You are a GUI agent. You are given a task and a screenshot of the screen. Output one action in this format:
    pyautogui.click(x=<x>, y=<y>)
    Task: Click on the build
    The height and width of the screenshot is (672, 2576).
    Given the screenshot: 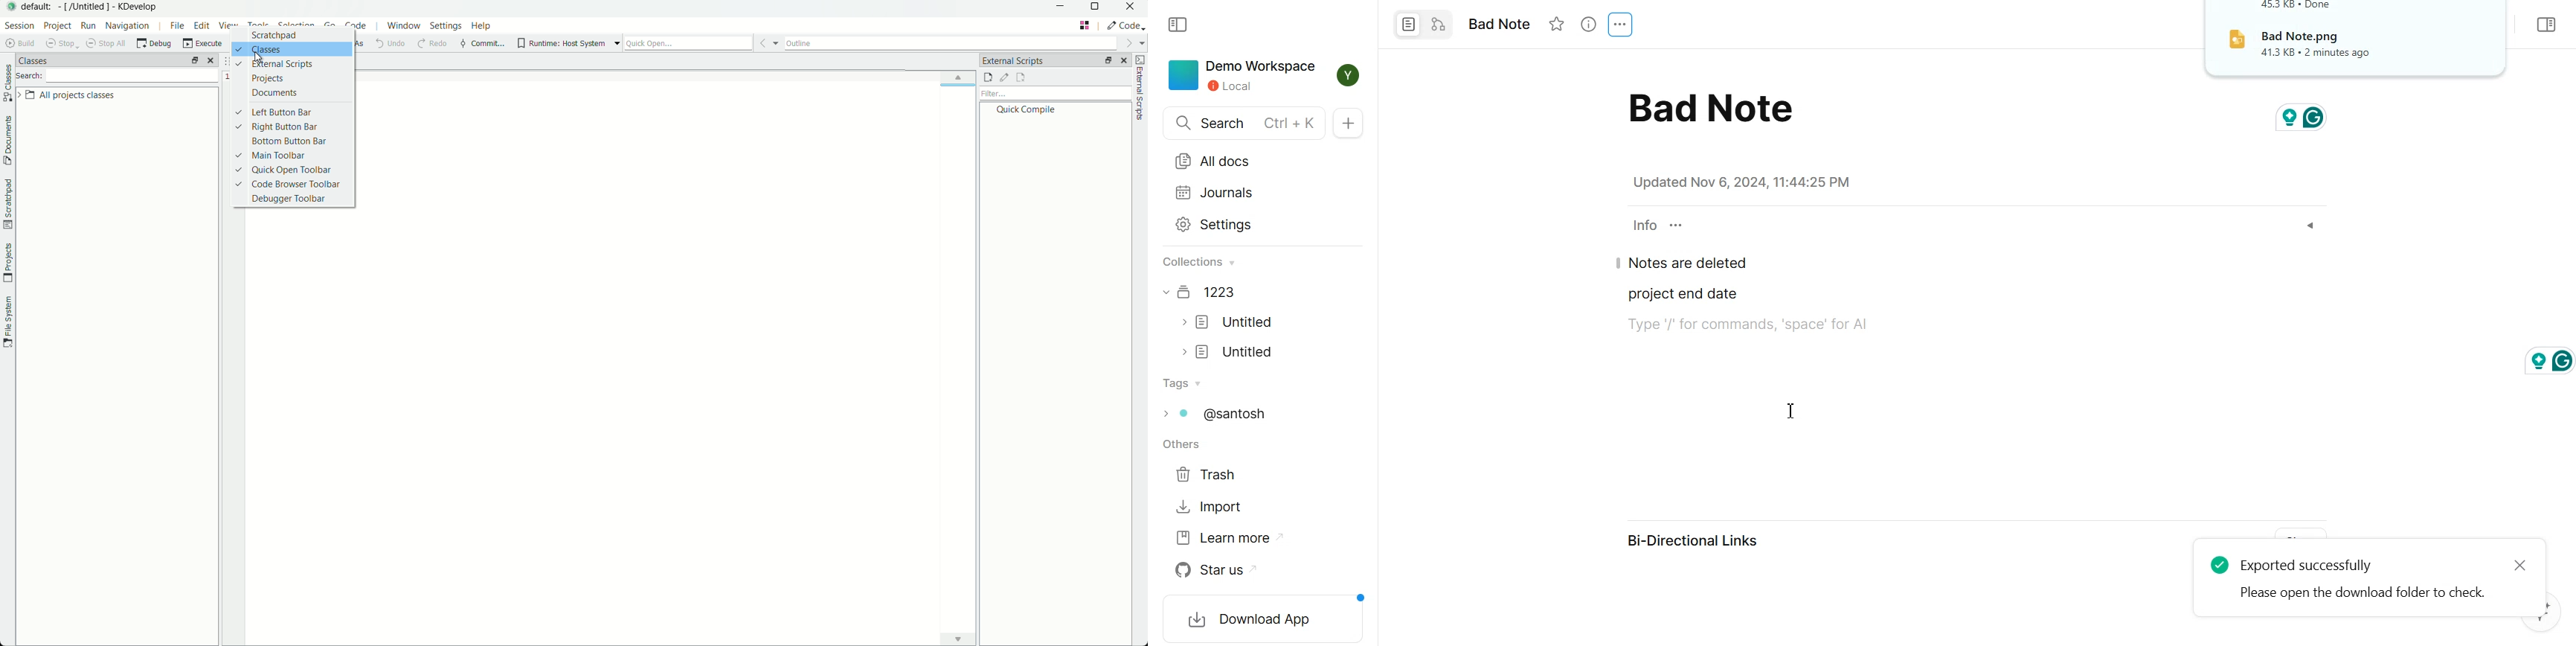 What is the action you would take?
    pyautogui.click(x=20, y=44)
    